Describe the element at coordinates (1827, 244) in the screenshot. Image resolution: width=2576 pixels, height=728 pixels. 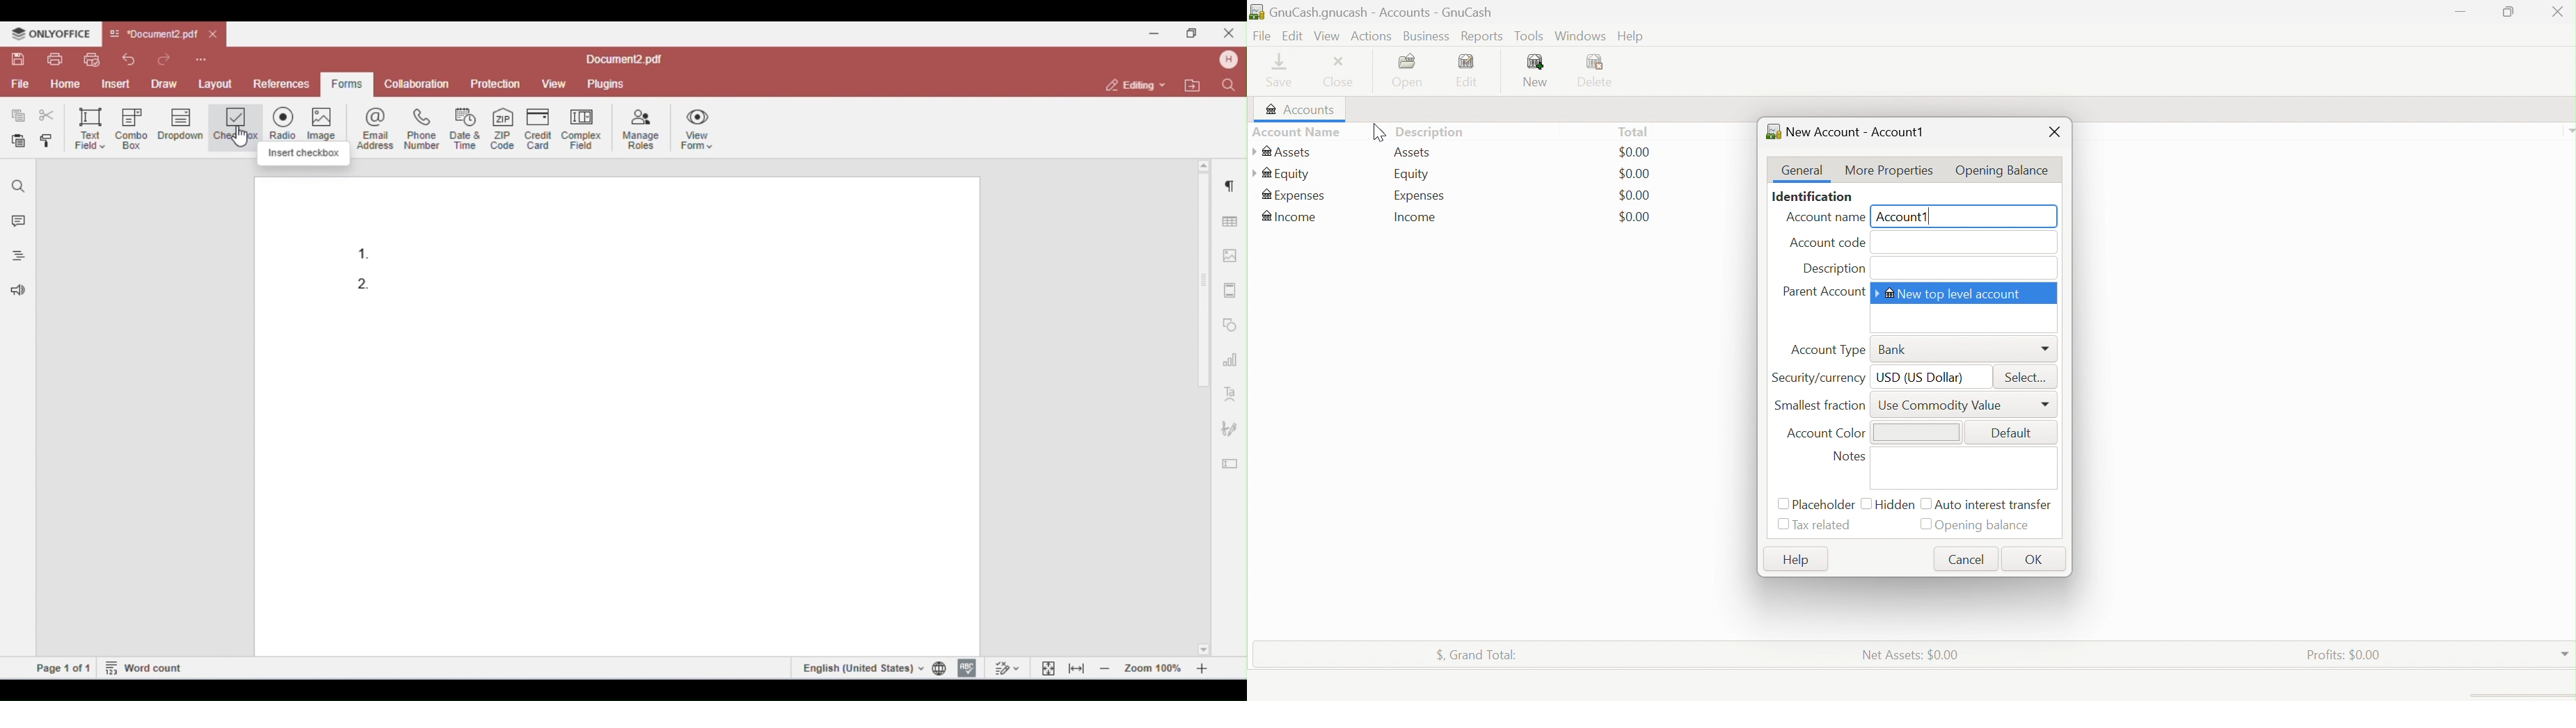
I see `Account code` at that location.